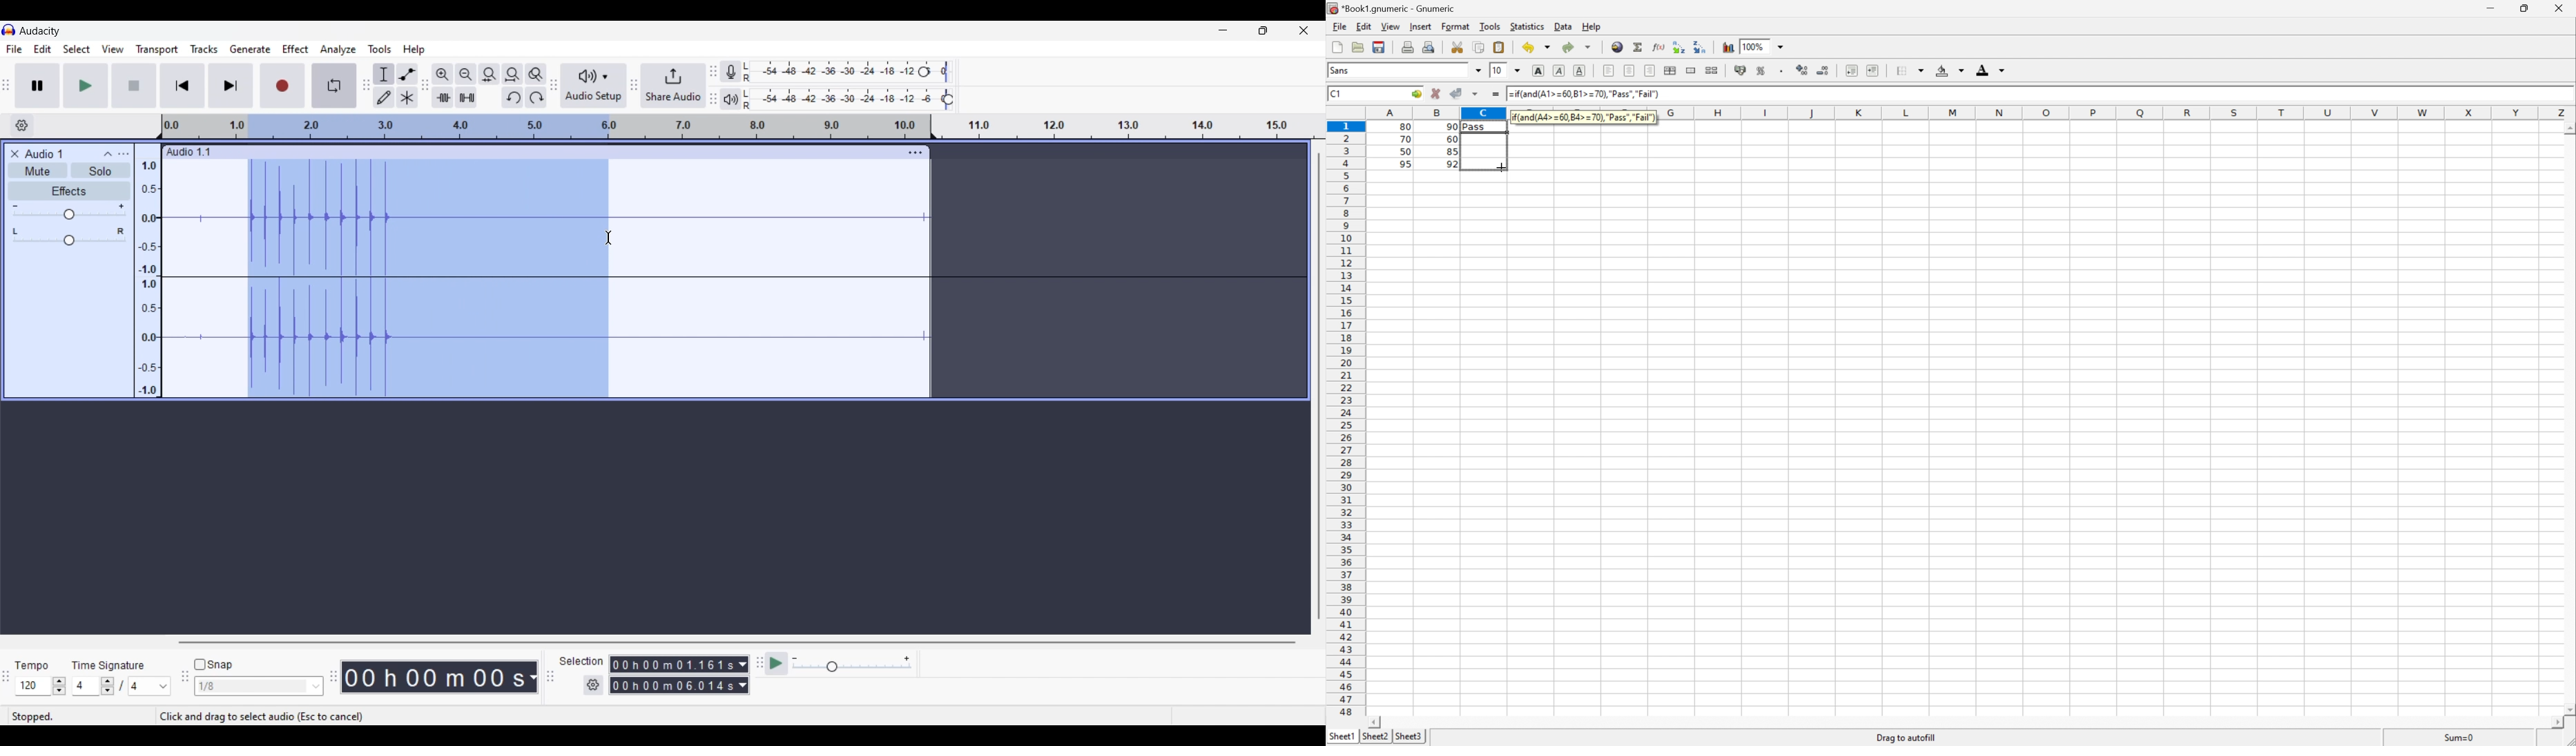  I want to click on Recording level, so click(832, 72).